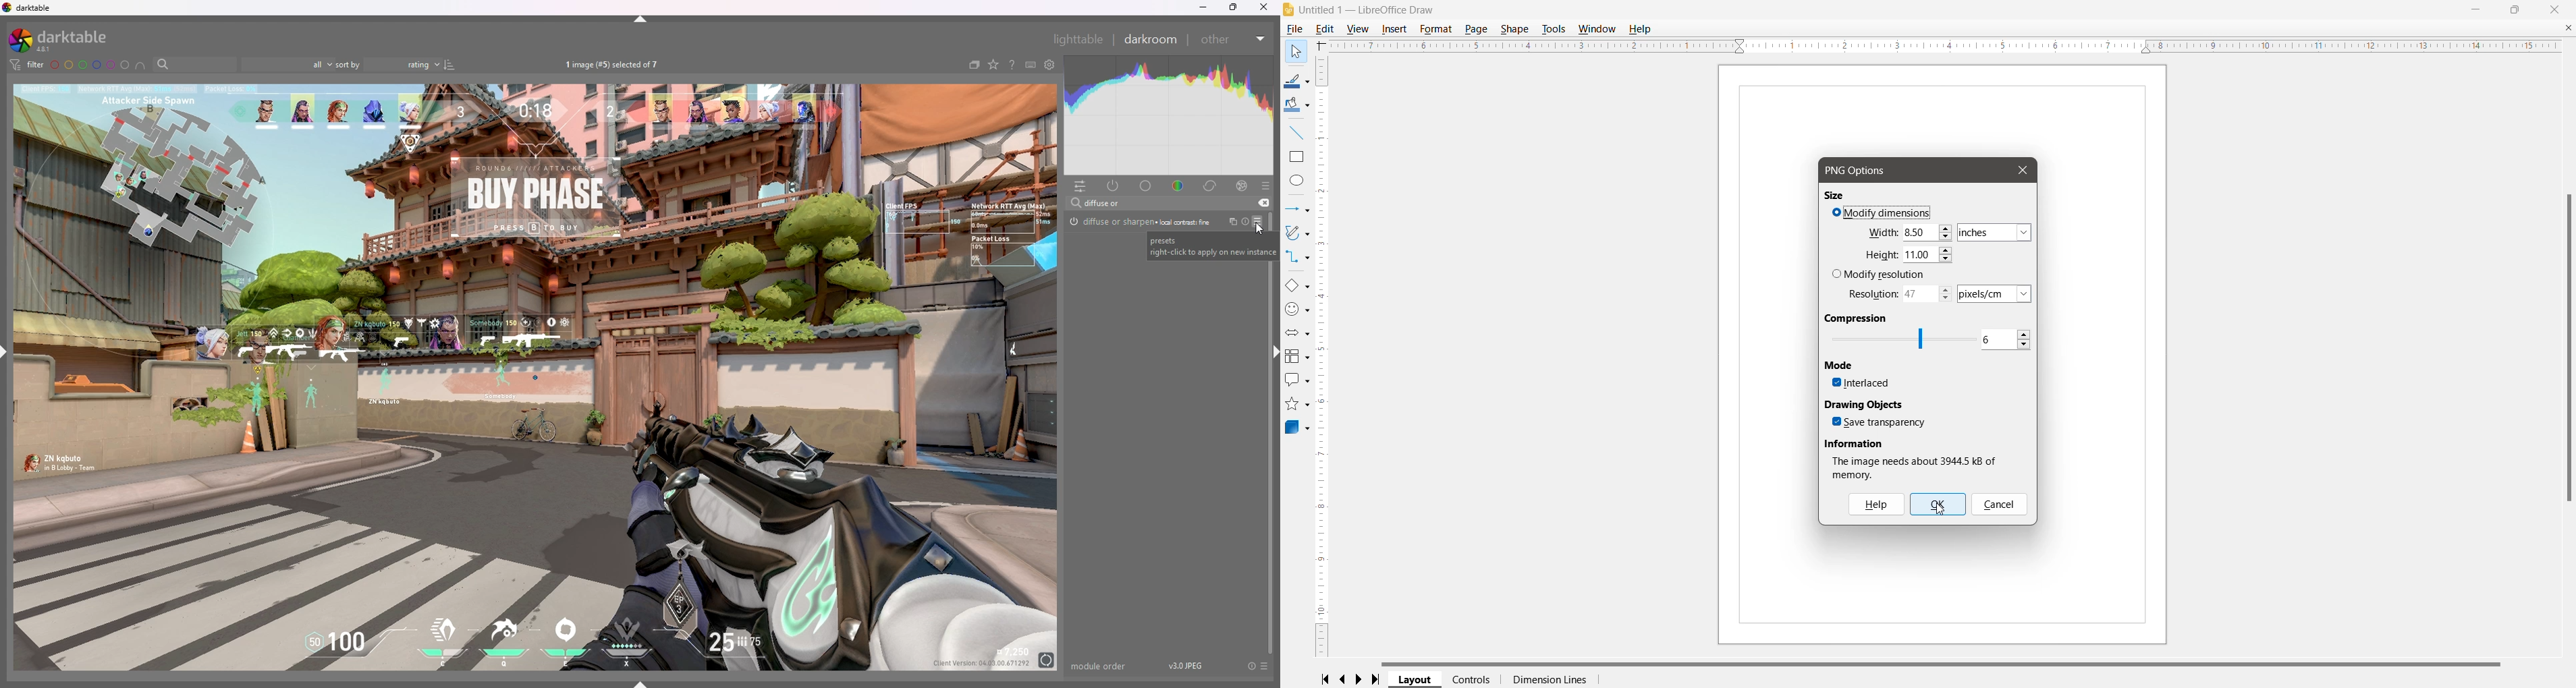 This screenshot has height=700, width=2576. Describe the element at coordinates (1298, 180) in the screenshot. I see `Ellipse` at that location.